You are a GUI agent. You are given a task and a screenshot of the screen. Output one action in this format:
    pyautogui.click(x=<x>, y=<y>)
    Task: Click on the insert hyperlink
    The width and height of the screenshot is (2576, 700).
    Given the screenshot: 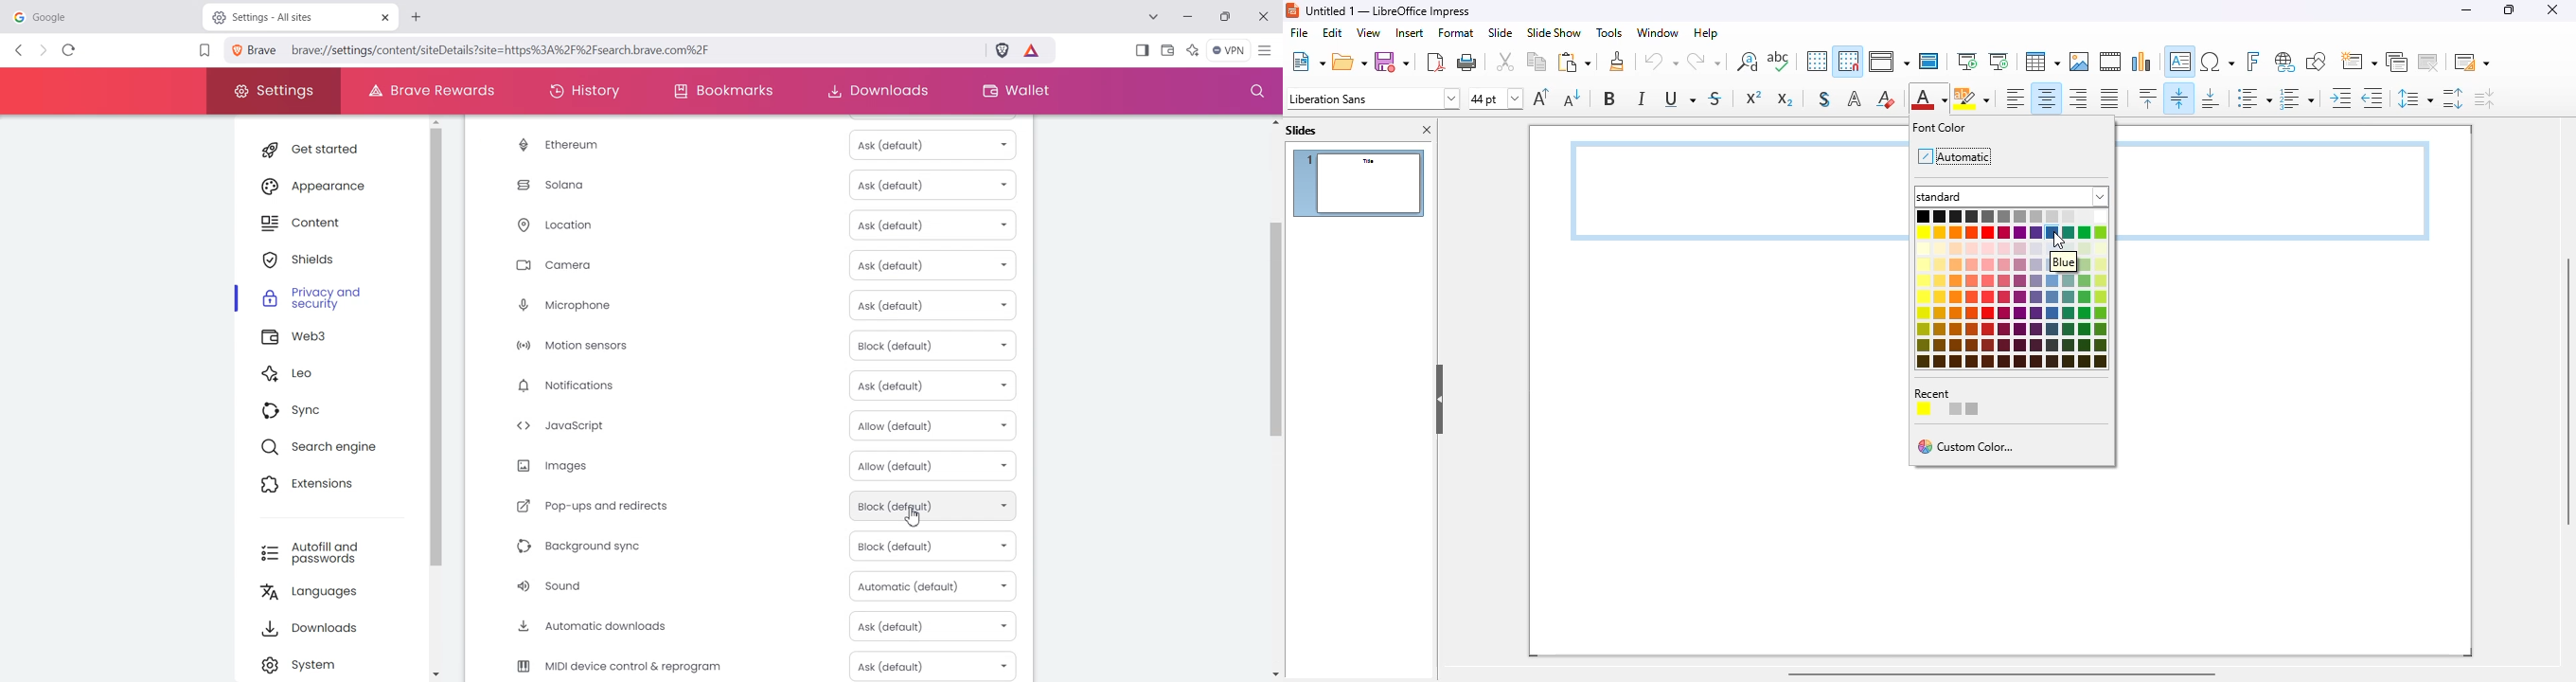 What is the action you would take?
    pyautogui.click(x=2285, y=63)
    